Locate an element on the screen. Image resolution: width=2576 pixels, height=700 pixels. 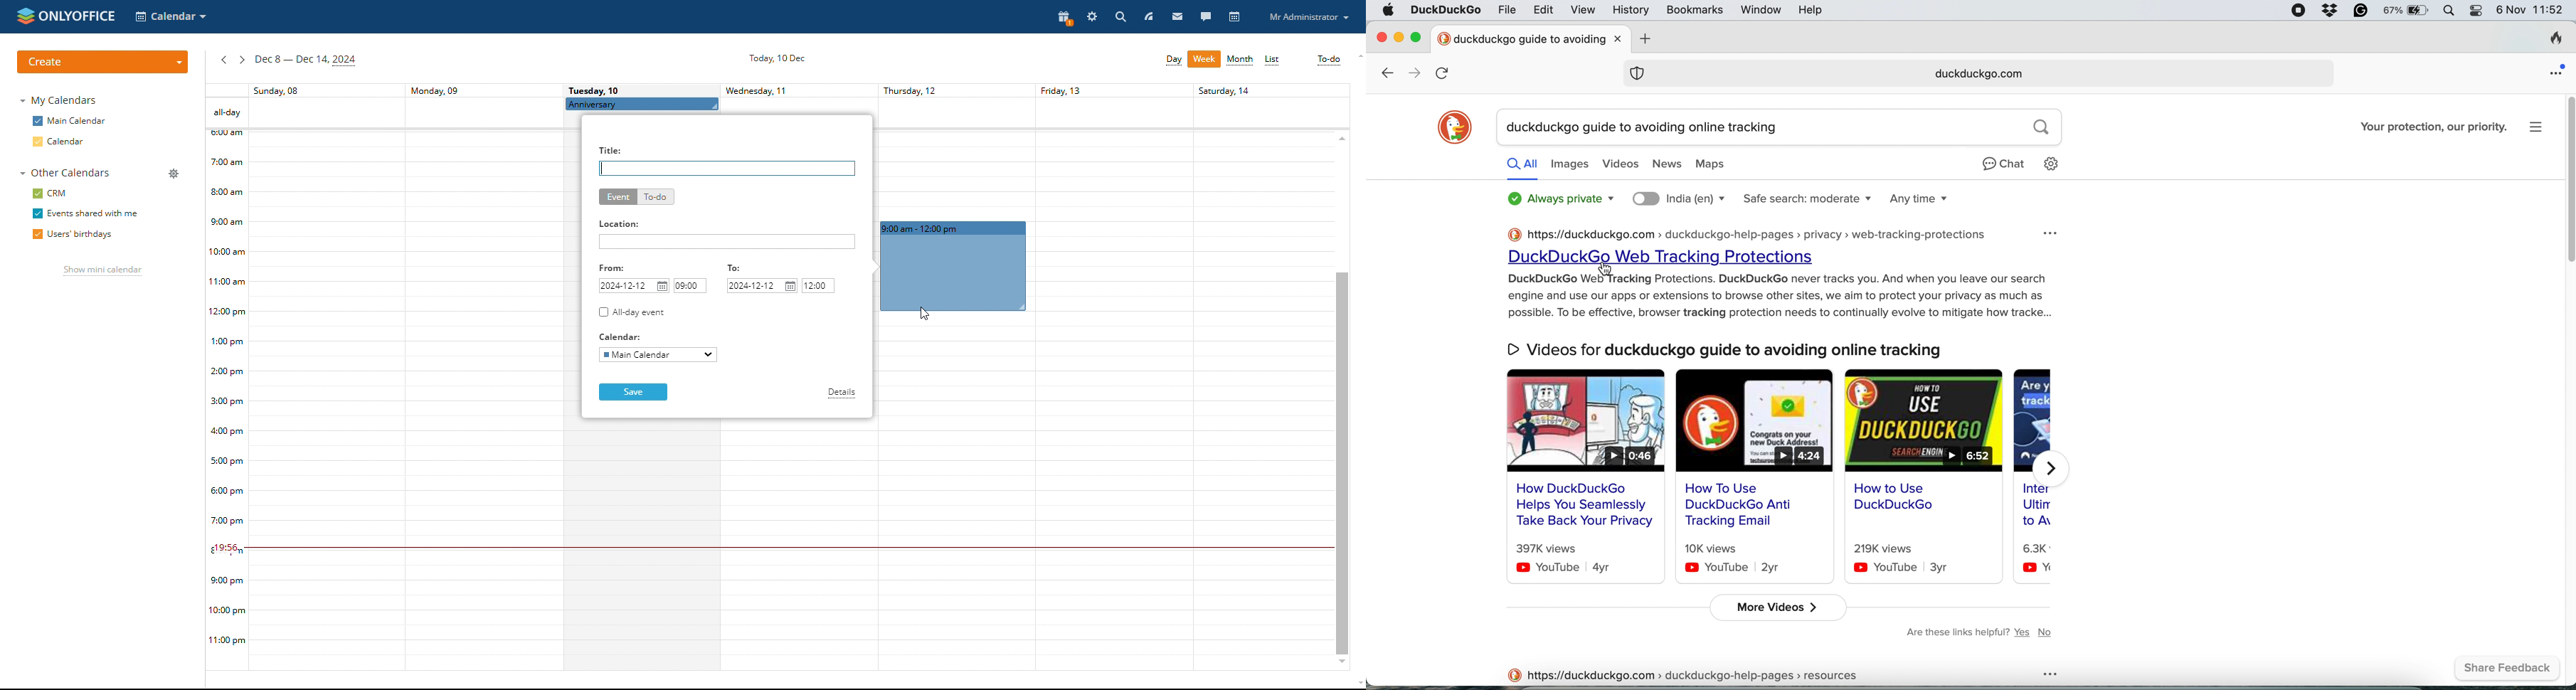
Wednesday, 11 is located at coordinates (767, 90).